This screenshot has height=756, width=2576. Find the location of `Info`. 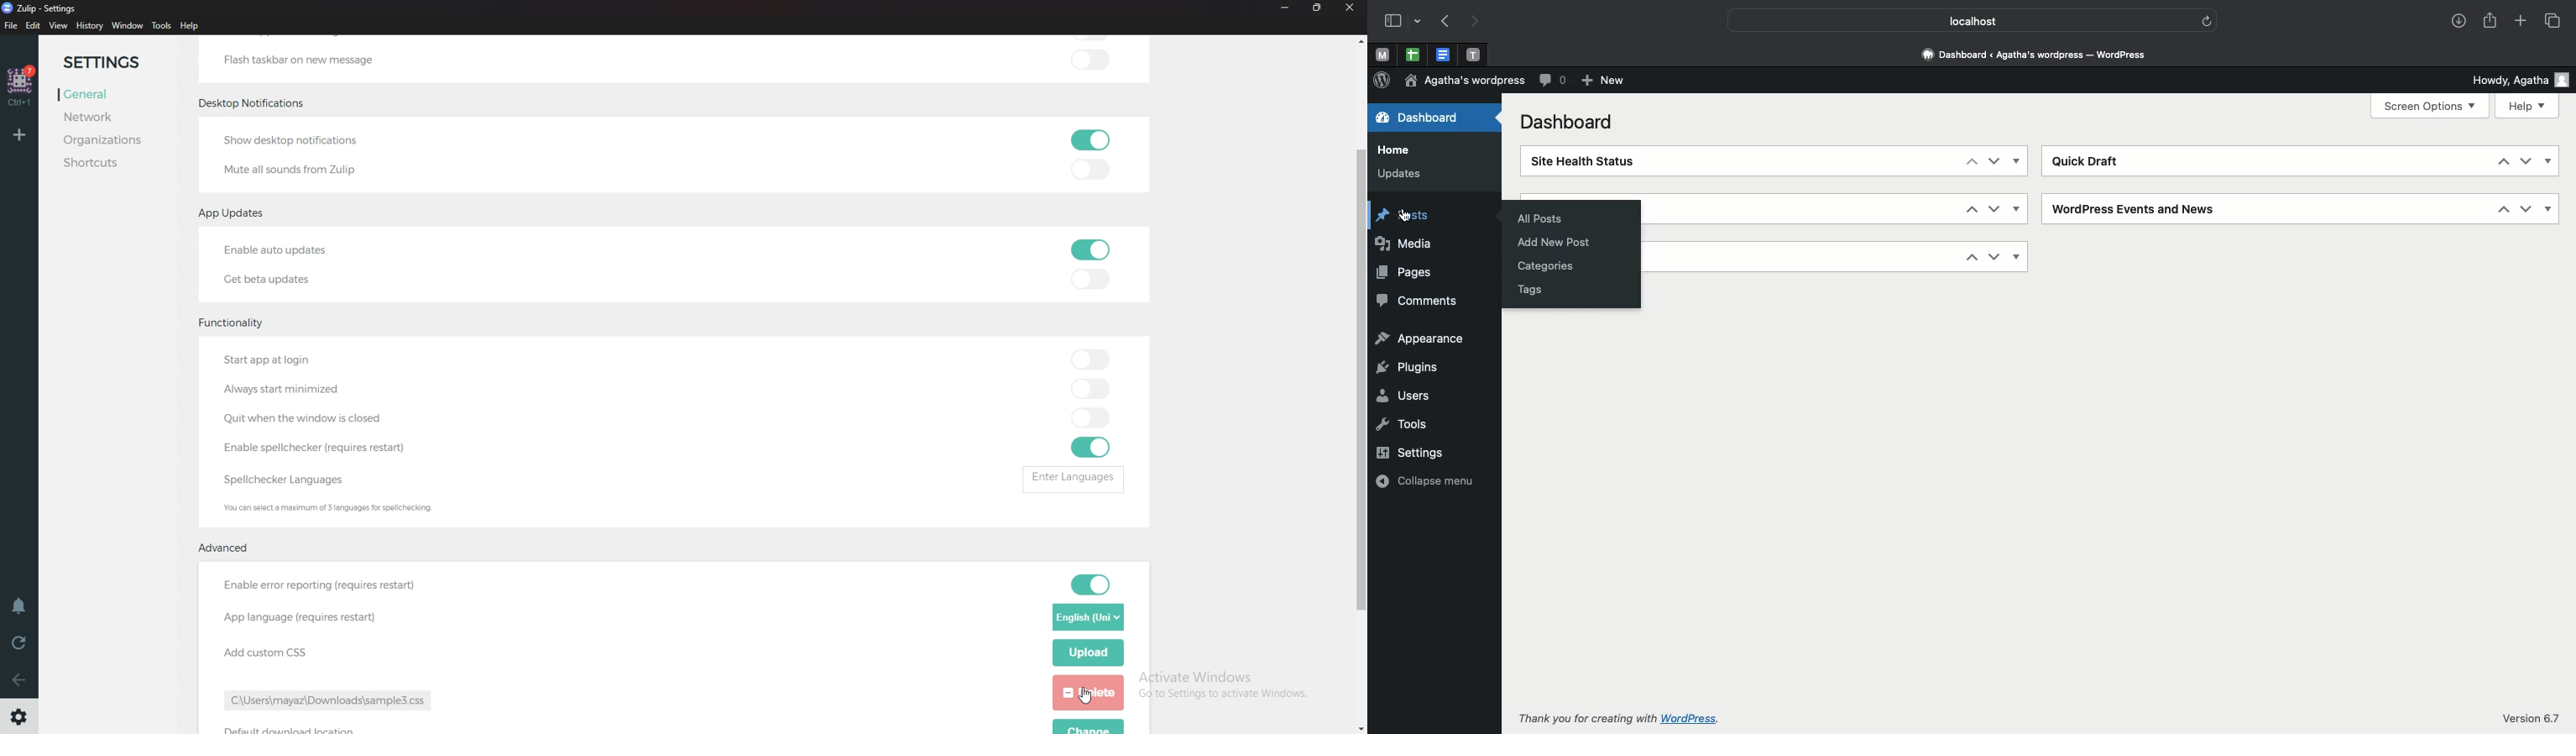

Info is located at coordinates (335, 508).